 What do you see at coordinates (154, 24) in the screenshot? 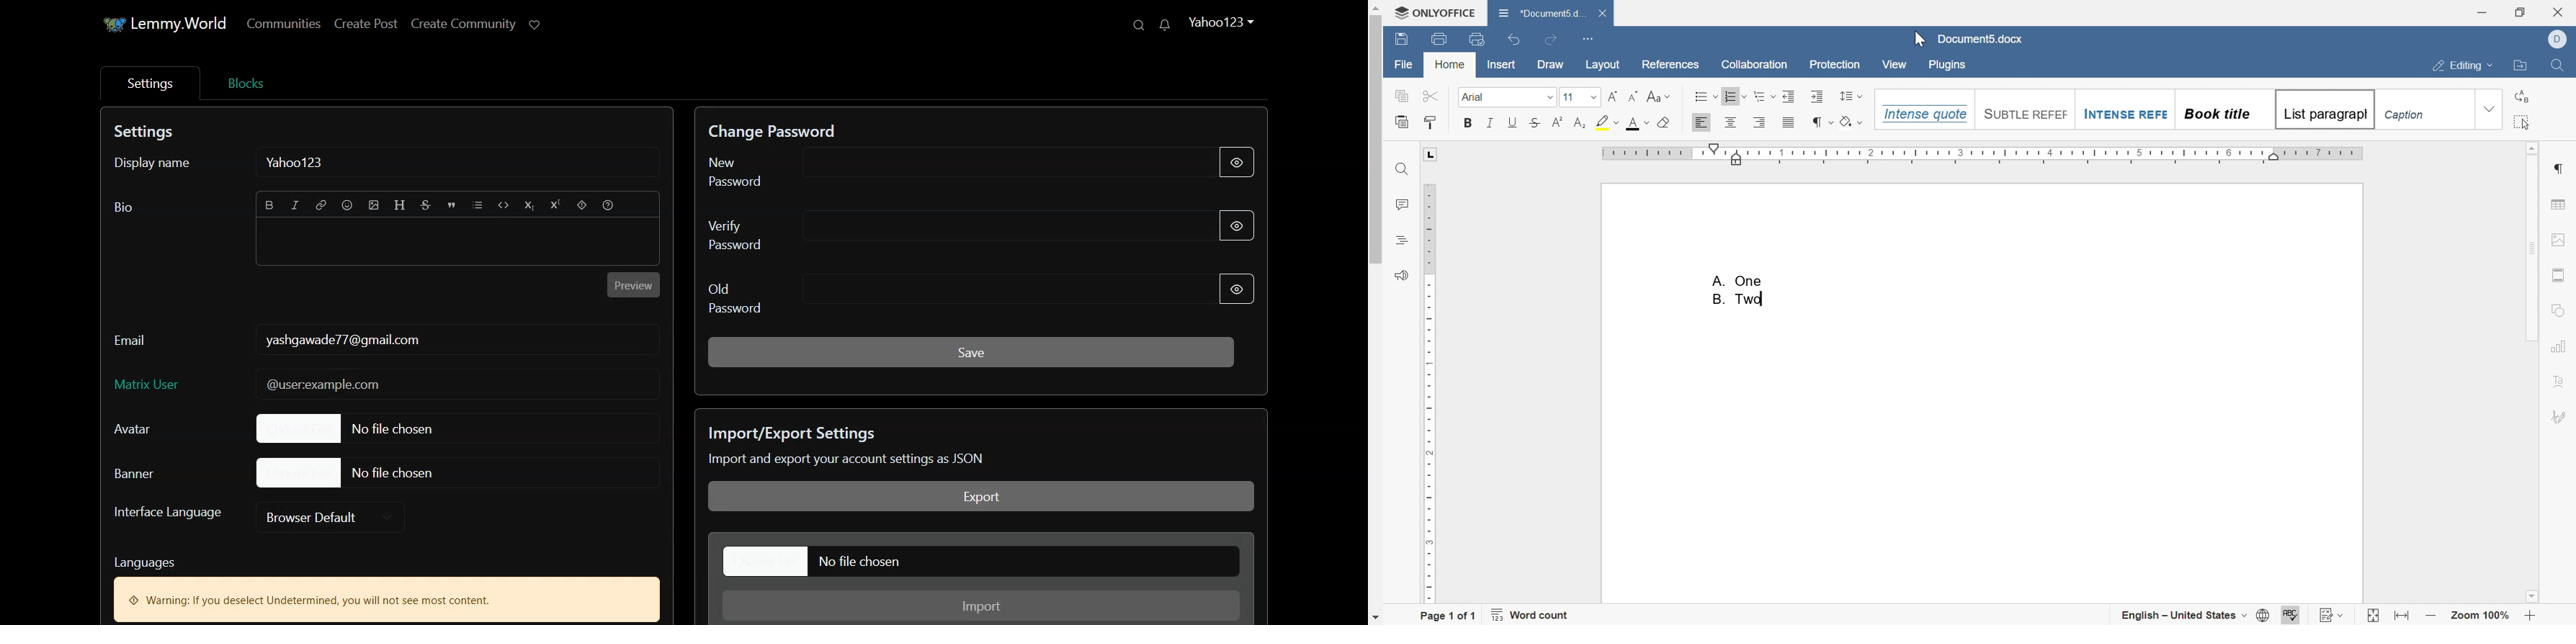
I see `Lemmy. World` at bounding box center [154, 24].